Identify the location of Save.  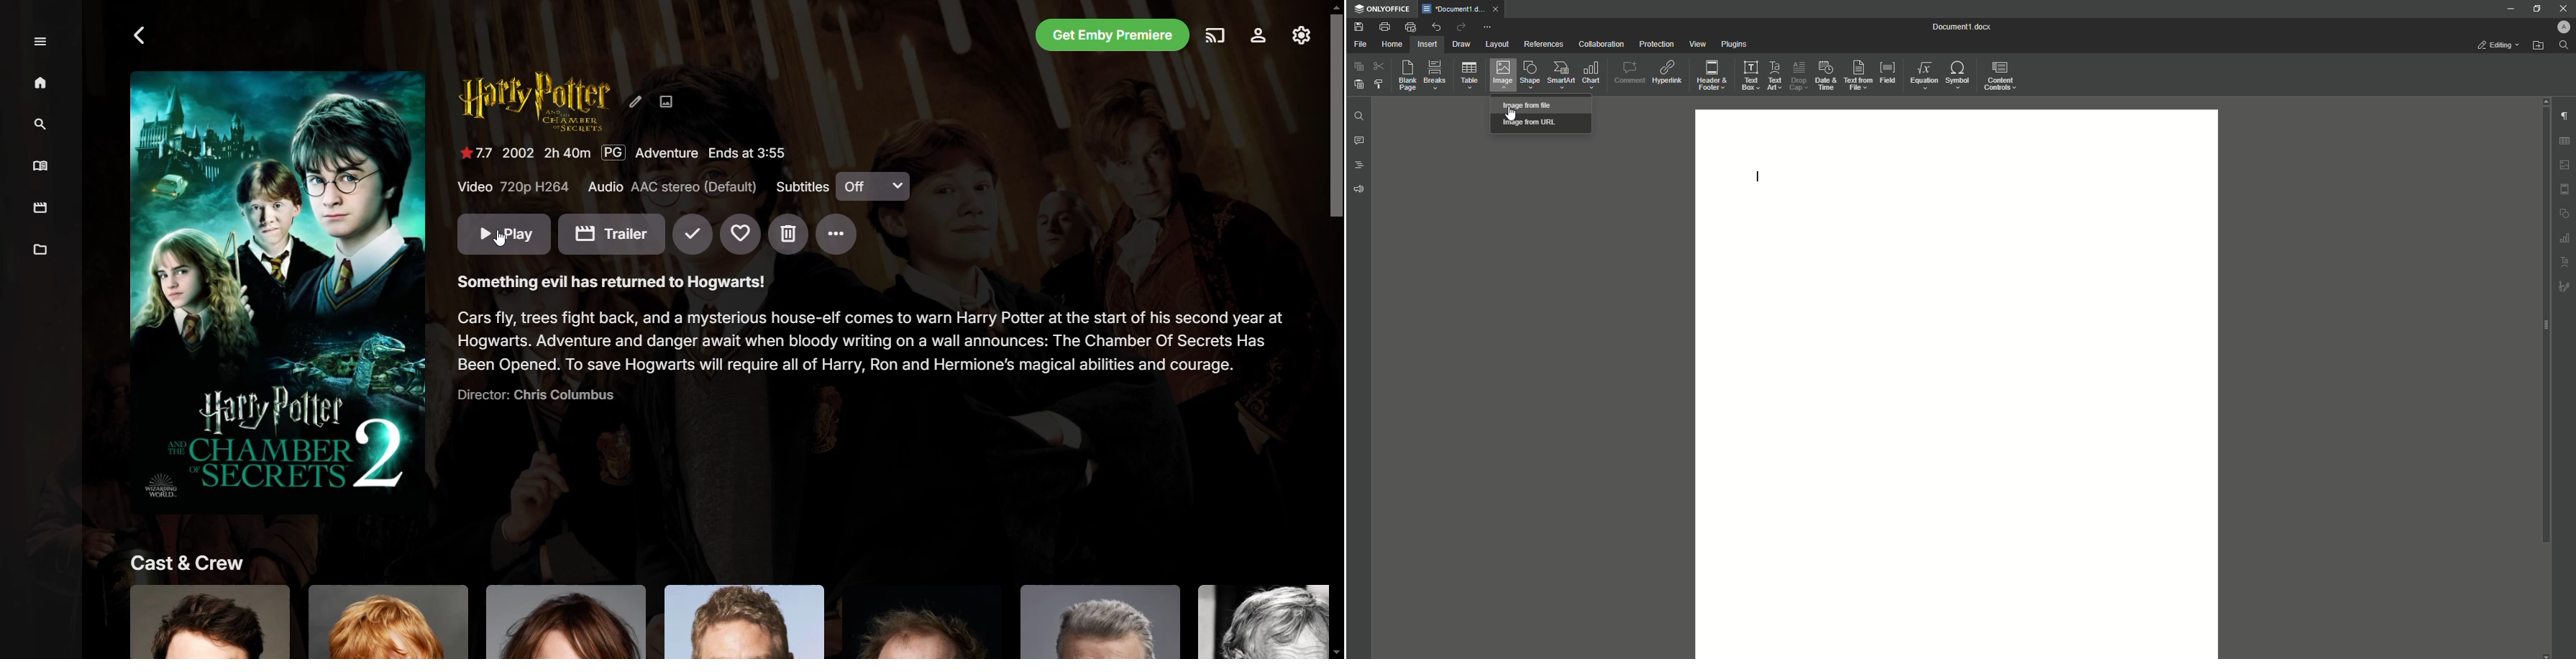
(1357, 27).